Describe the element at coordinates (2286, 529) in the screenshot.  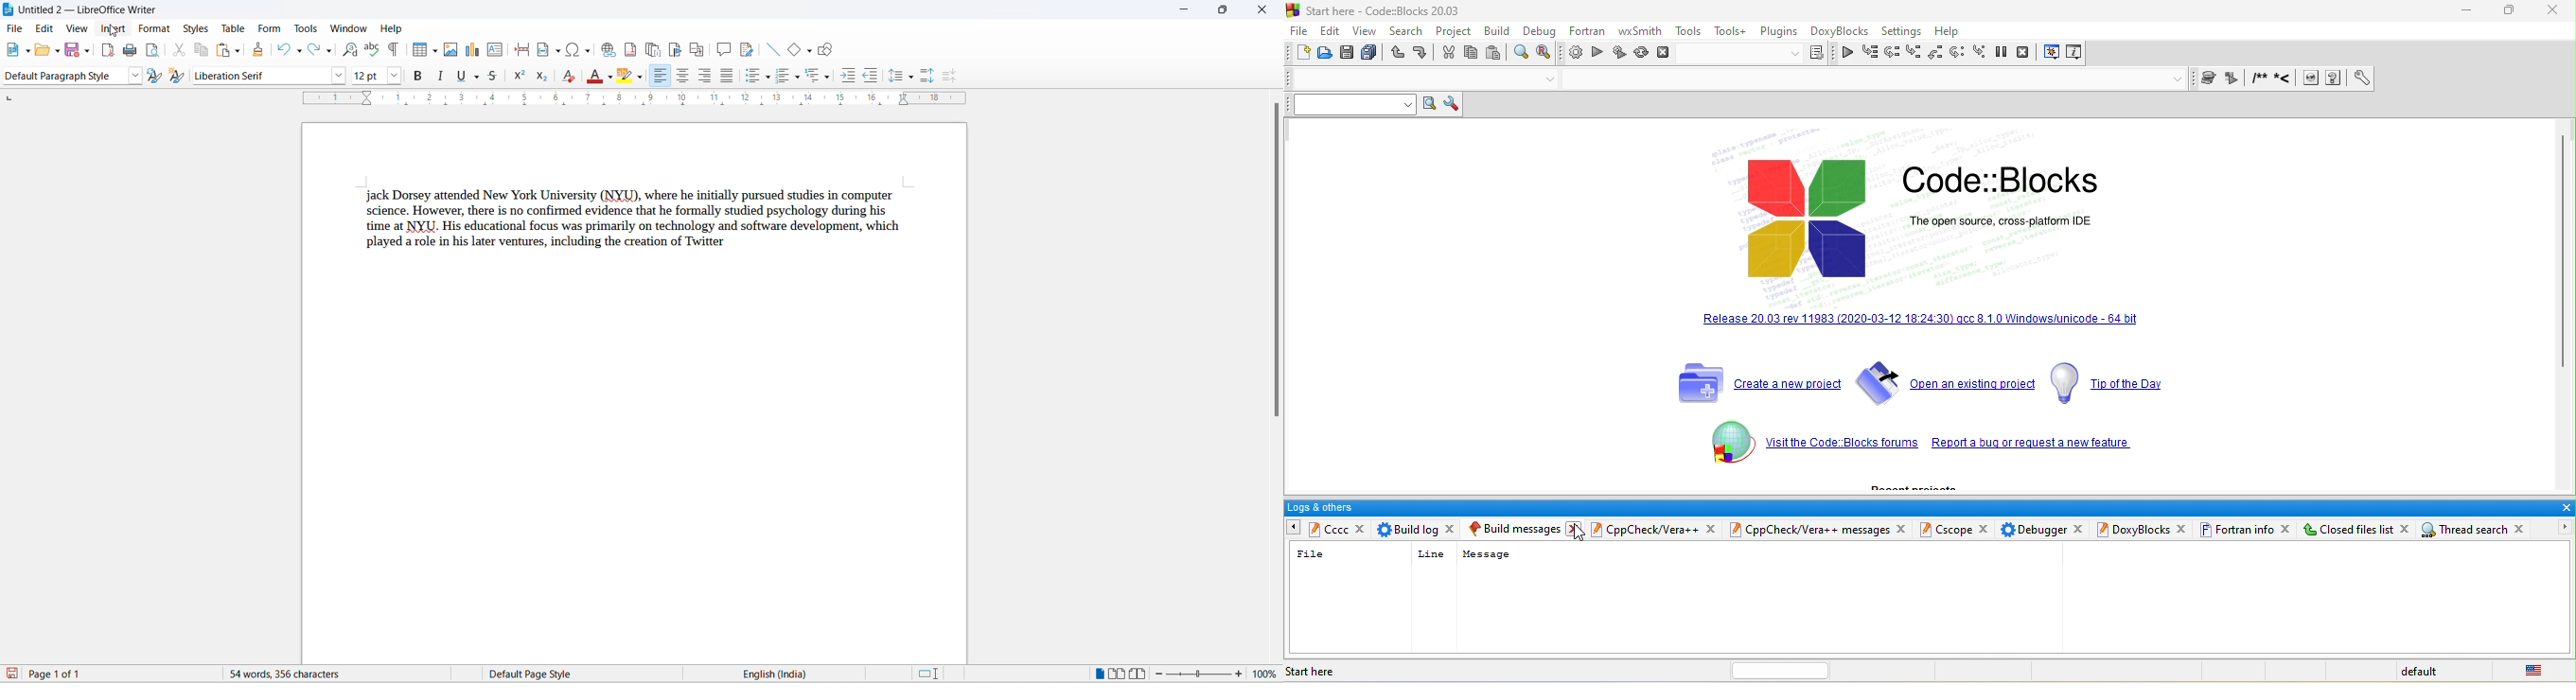
I see `close` at that location.